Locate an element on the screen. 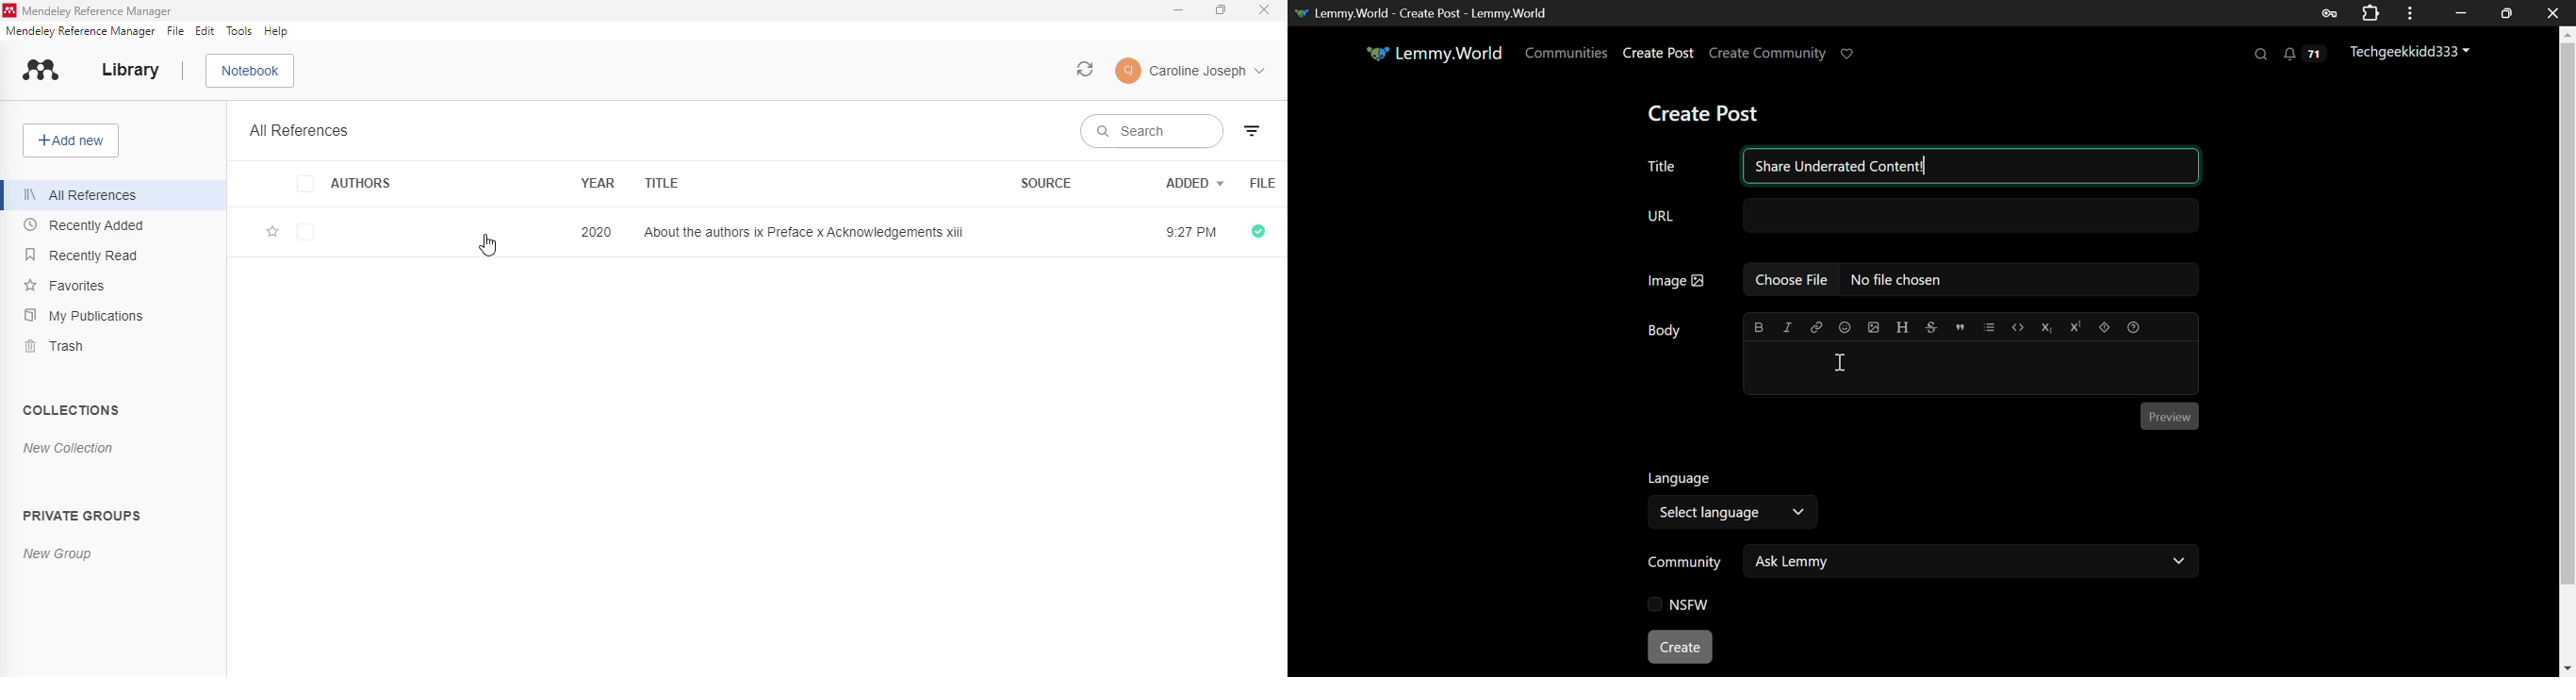  edit is located at coordinates (206, 31).